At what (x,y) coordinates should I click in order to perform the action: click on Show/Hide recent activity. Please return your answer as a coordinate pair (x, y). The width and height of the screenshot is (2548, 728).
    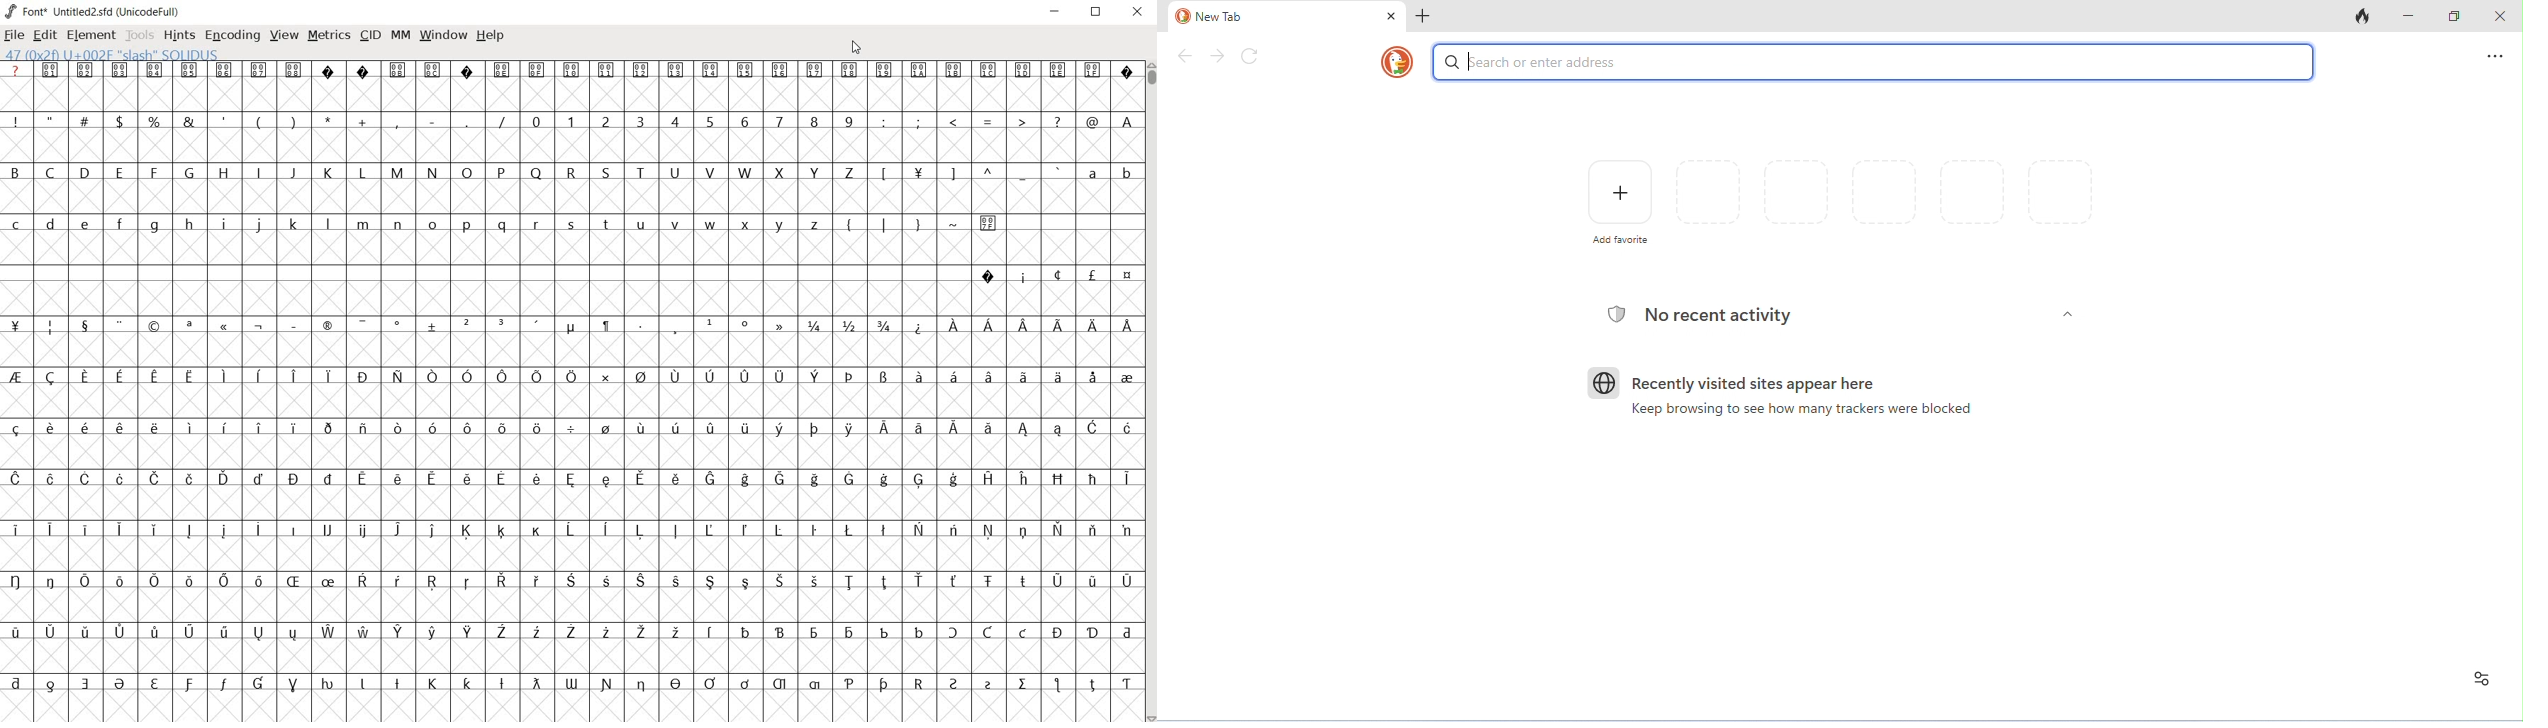
    Looking at the image, I should click on (2068, 314).